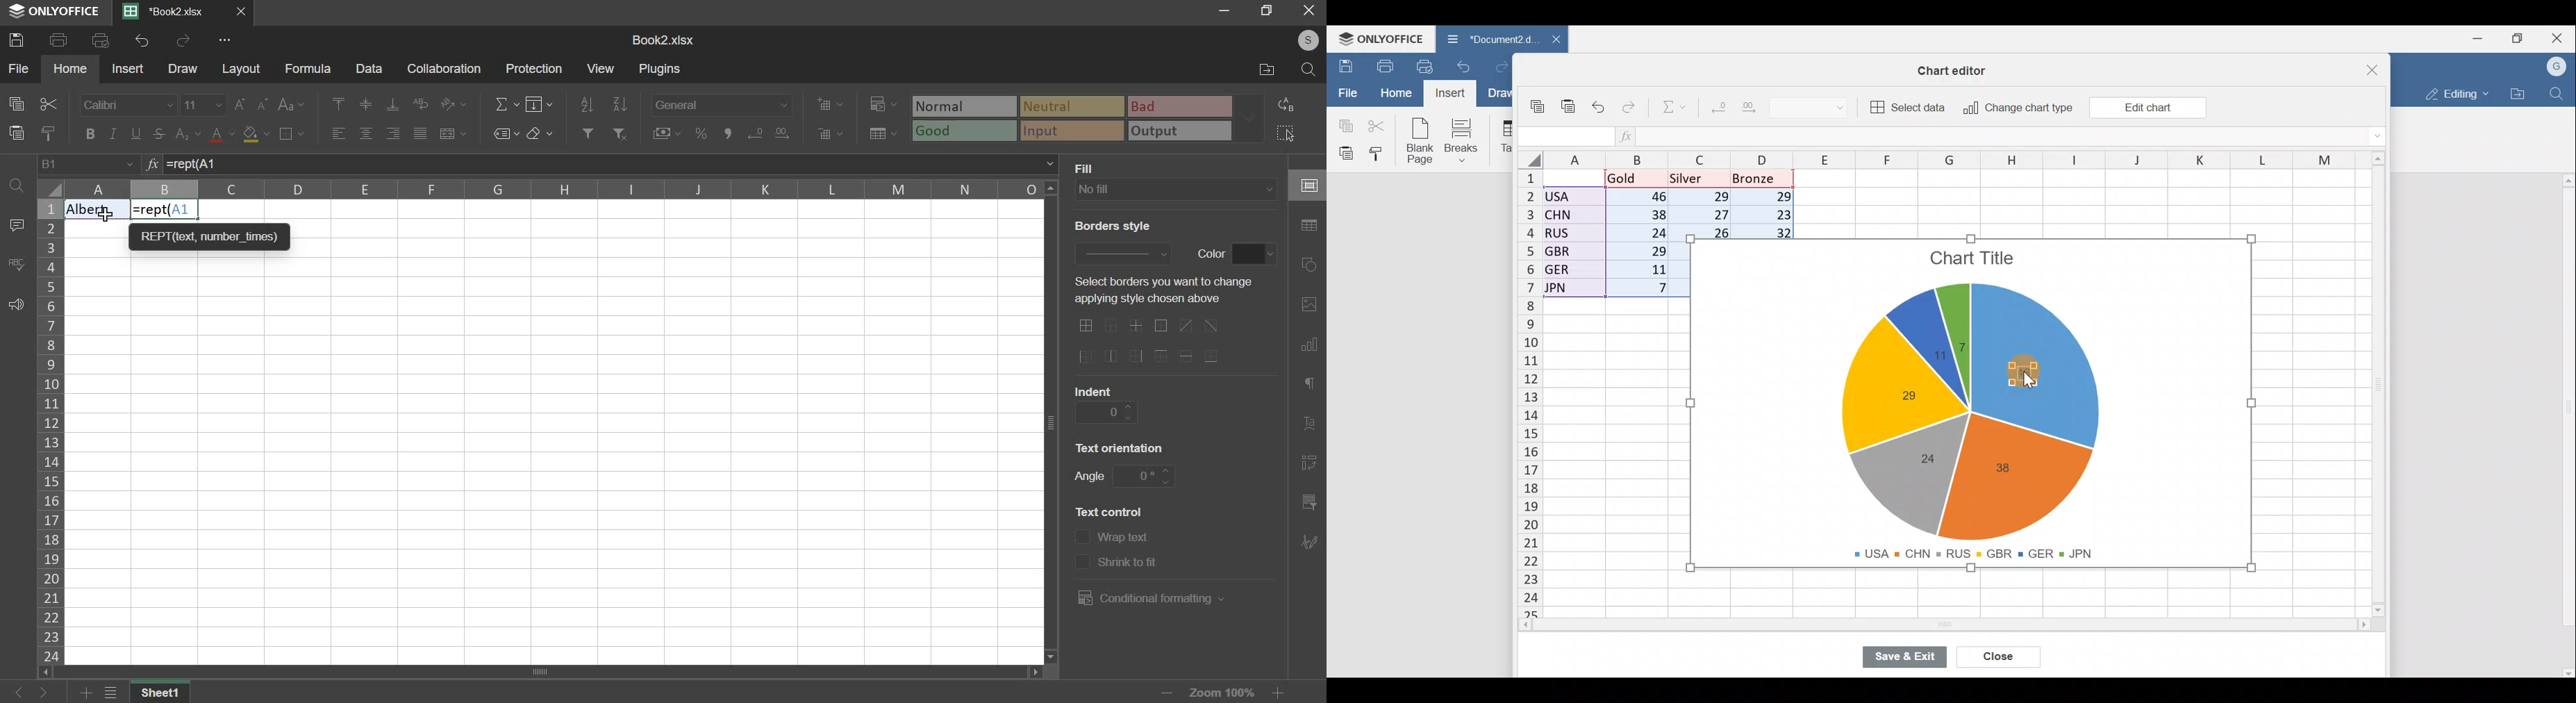  I want to click on close, so click(243, 12).